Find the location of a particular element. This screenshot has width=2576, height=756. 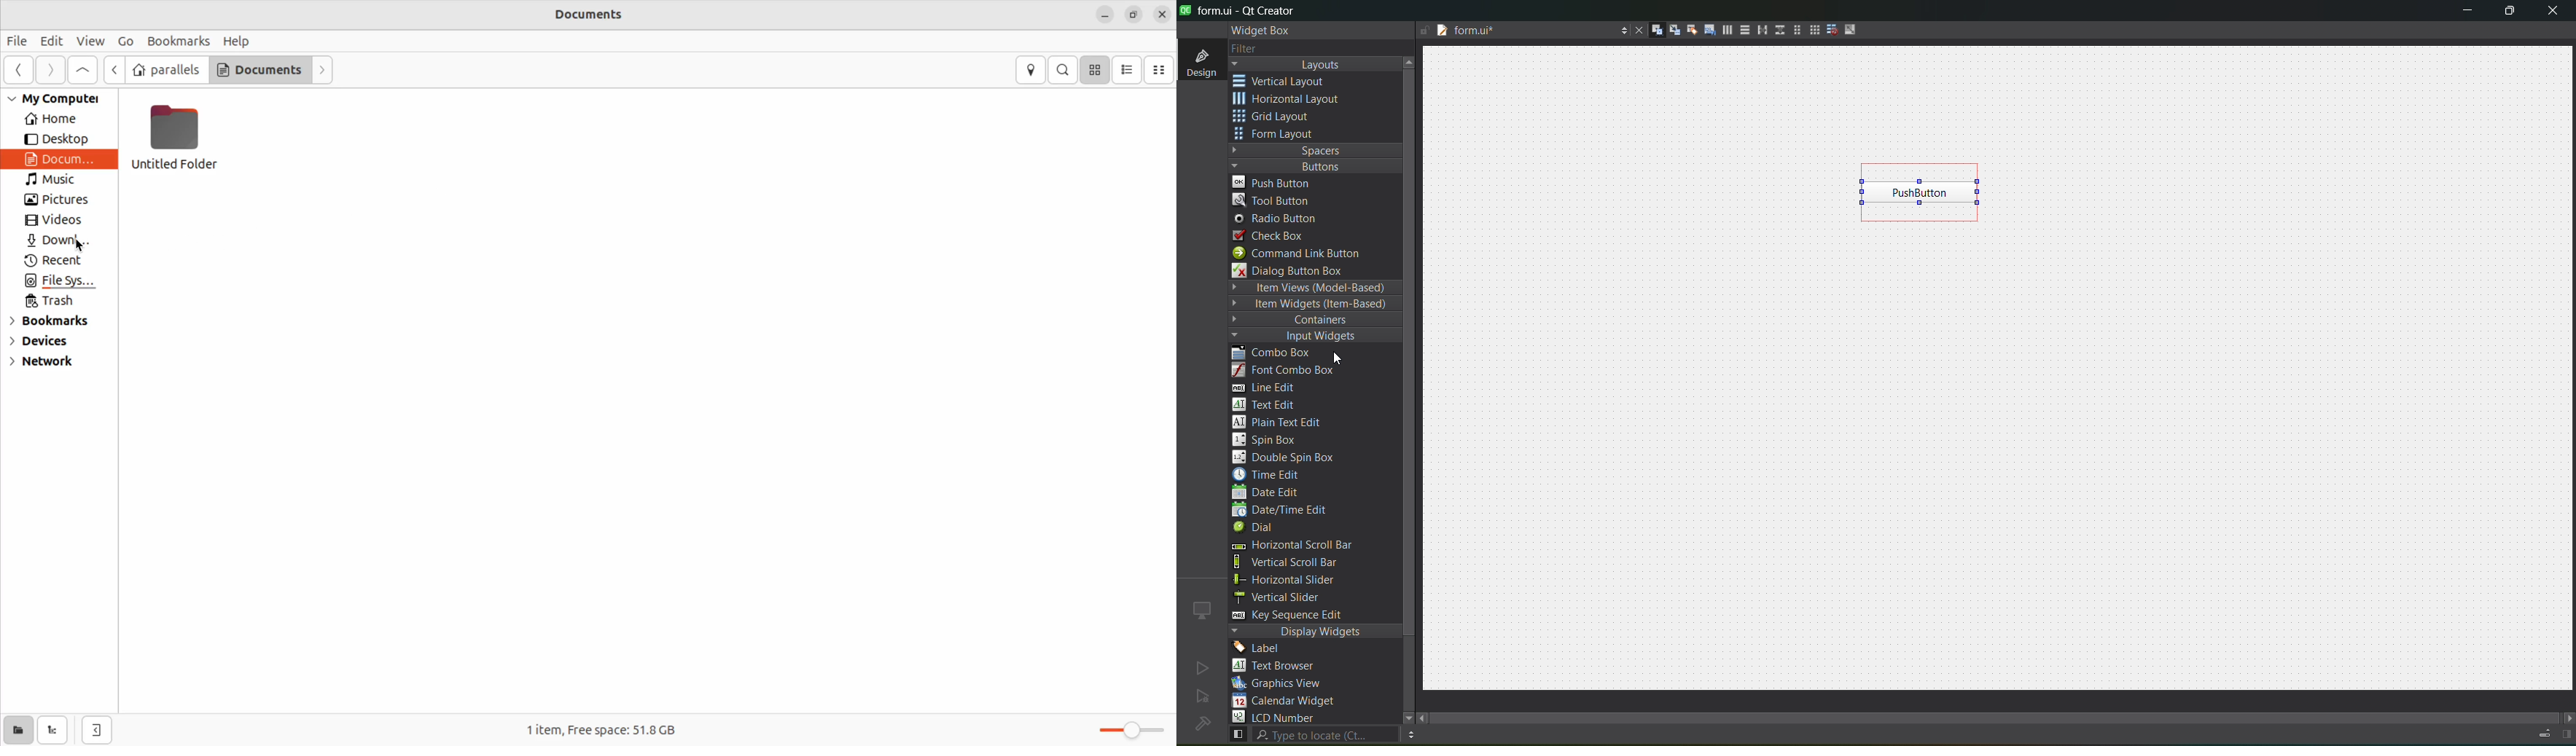

spin box is located at coordinates (1272, 439).